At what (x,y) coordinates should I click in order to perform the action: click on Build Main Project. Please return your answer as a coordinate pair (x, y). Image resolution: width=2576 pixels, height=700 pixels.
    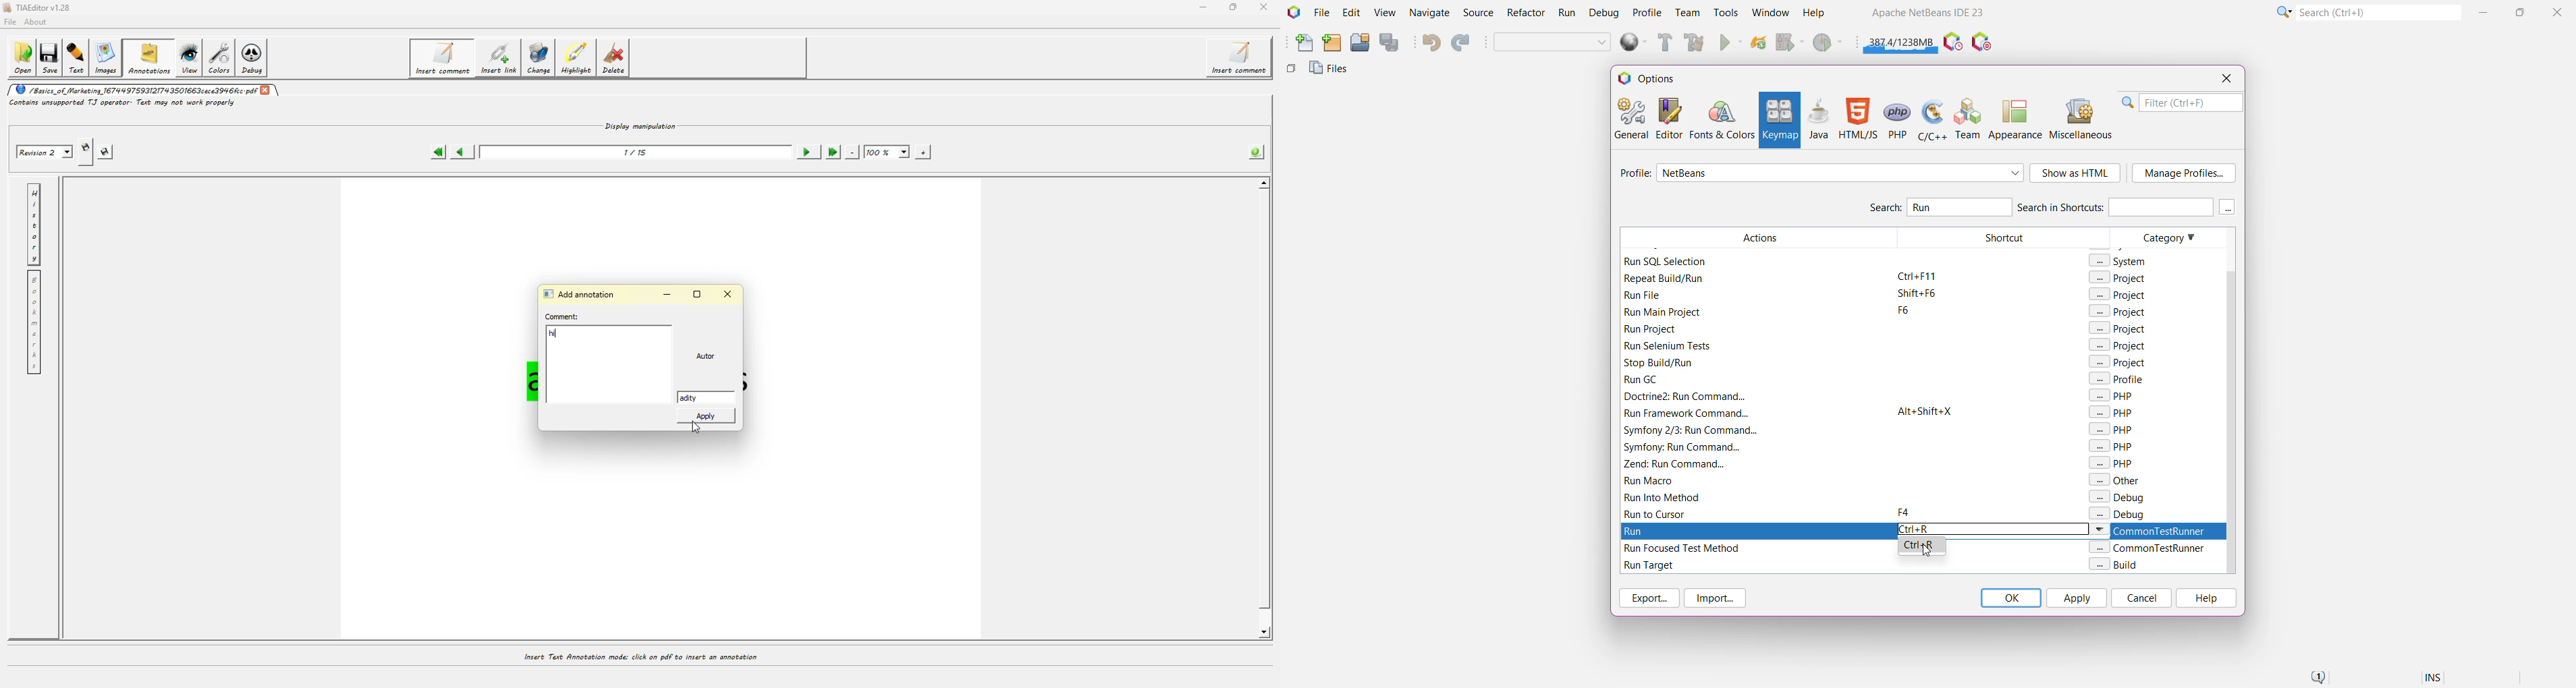
    Looking at the image, I should click on (1663, 42).